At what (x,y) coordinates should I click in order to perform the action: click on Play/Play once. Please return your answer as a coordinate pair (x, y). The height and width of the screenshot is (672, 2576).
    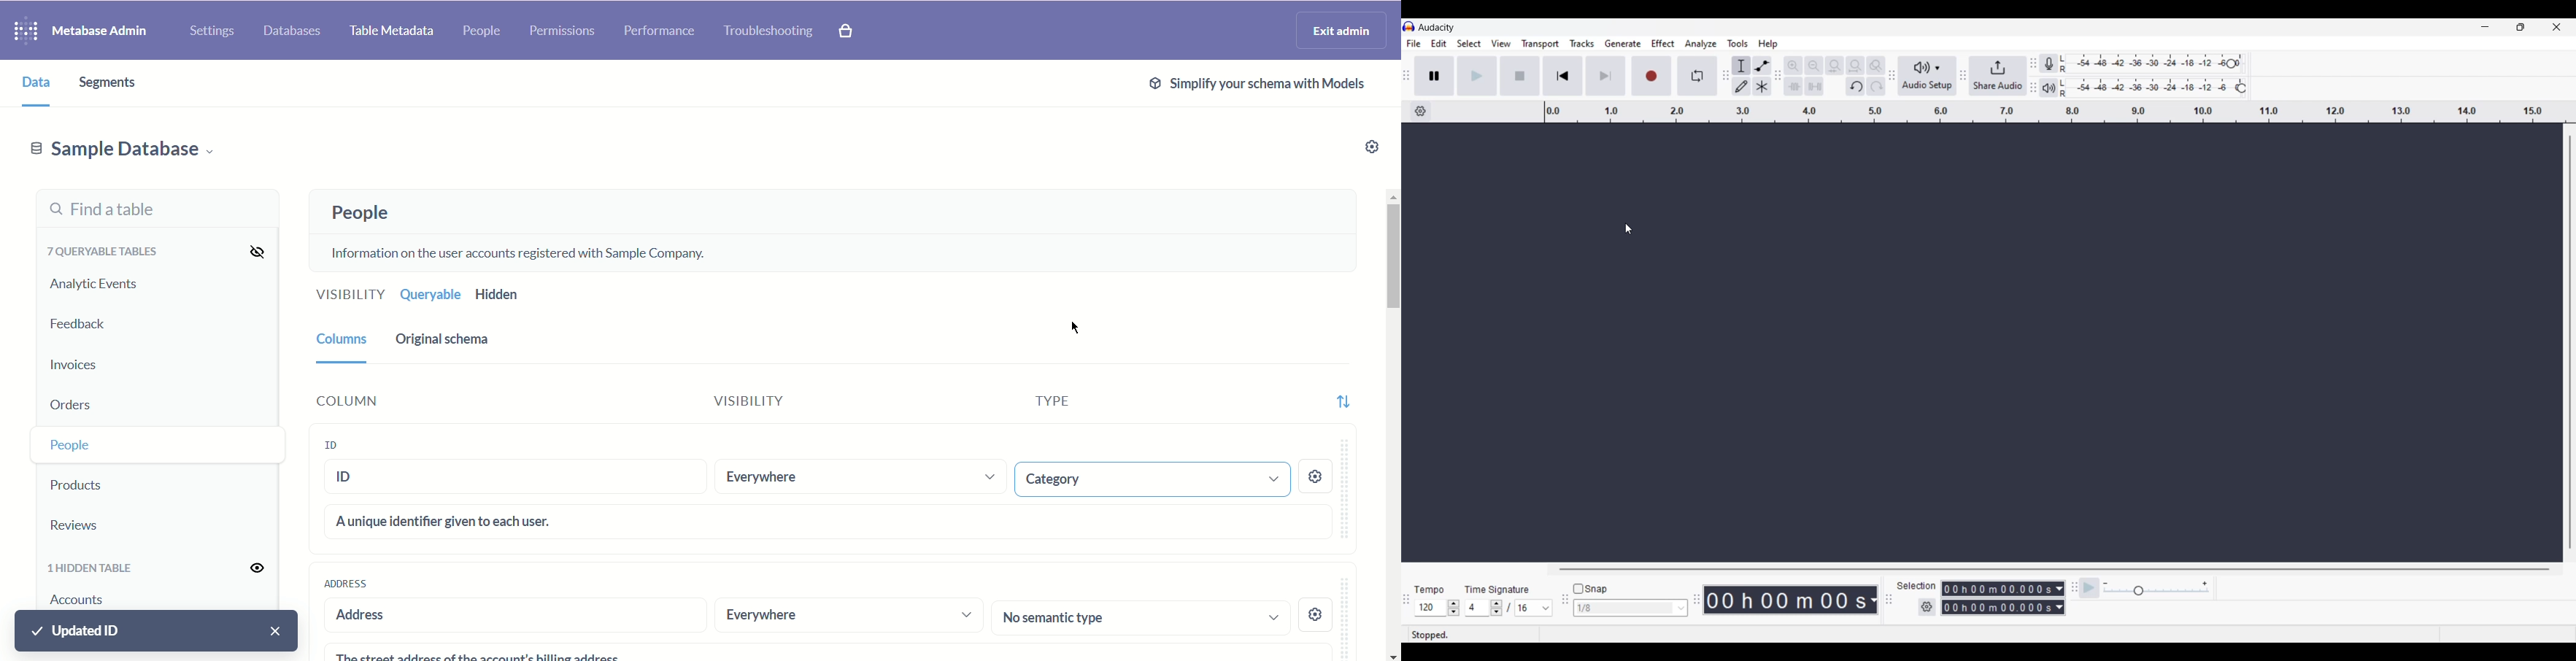
    Looking at the image, I should click on (1477, 75).